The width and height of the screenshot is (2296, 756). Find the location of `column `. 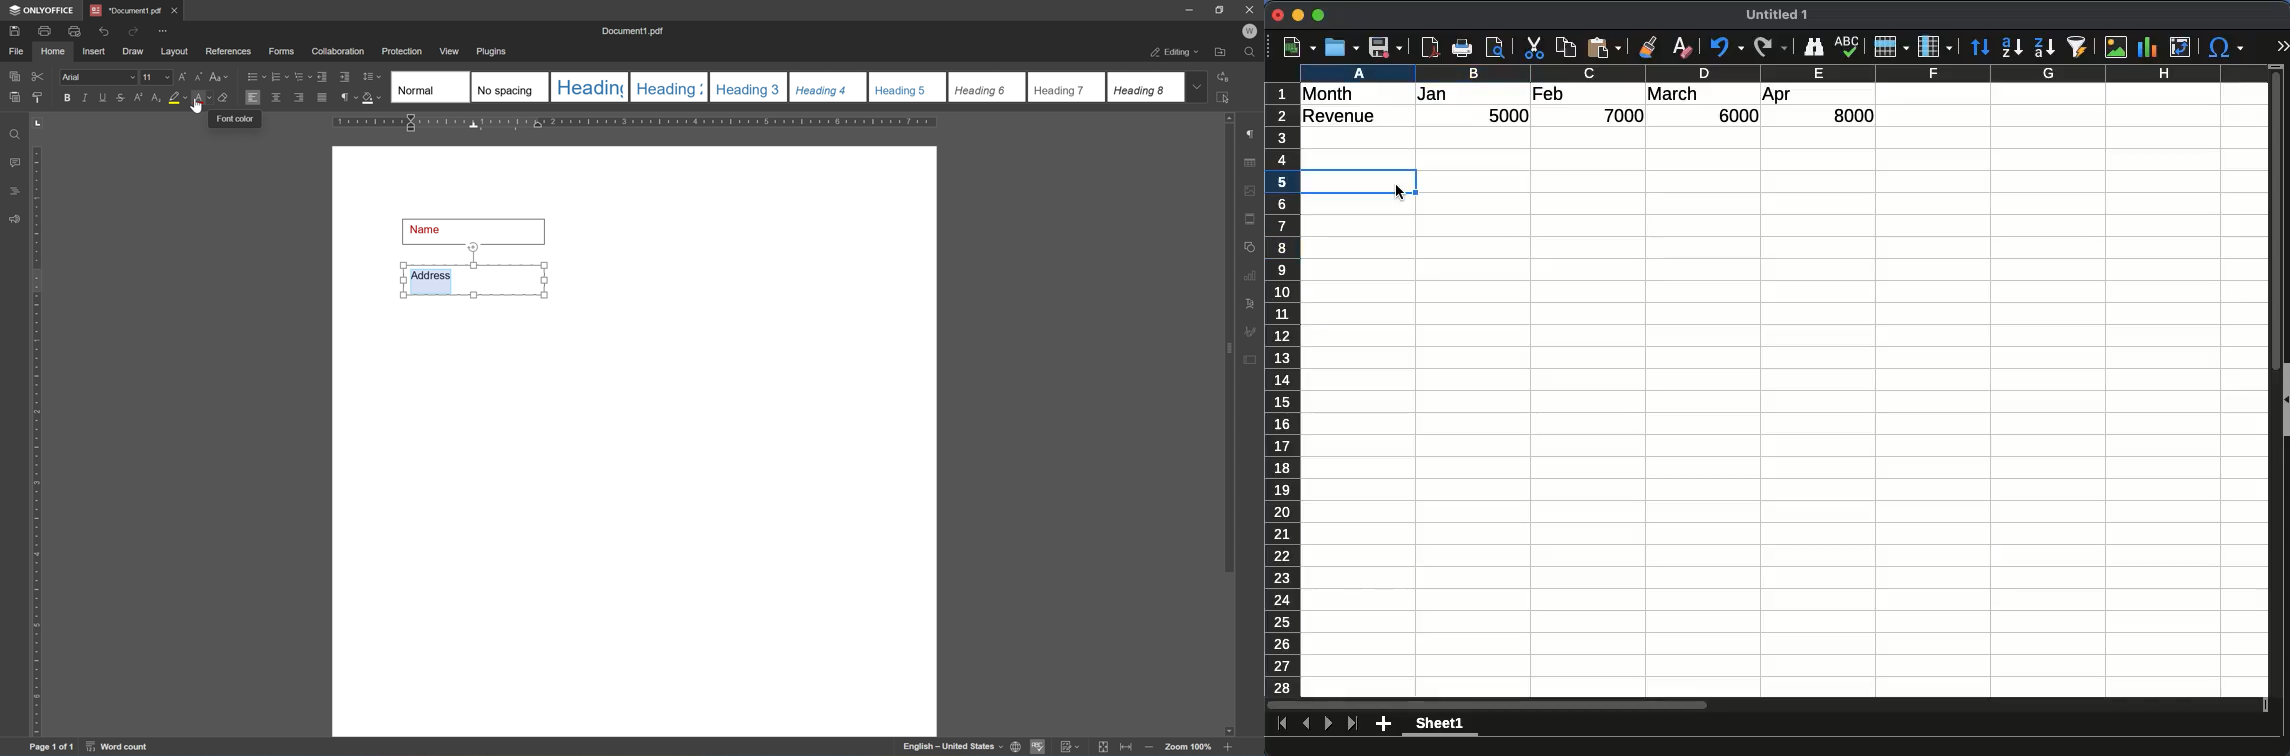

column  is located at coordinates (1935, 47).